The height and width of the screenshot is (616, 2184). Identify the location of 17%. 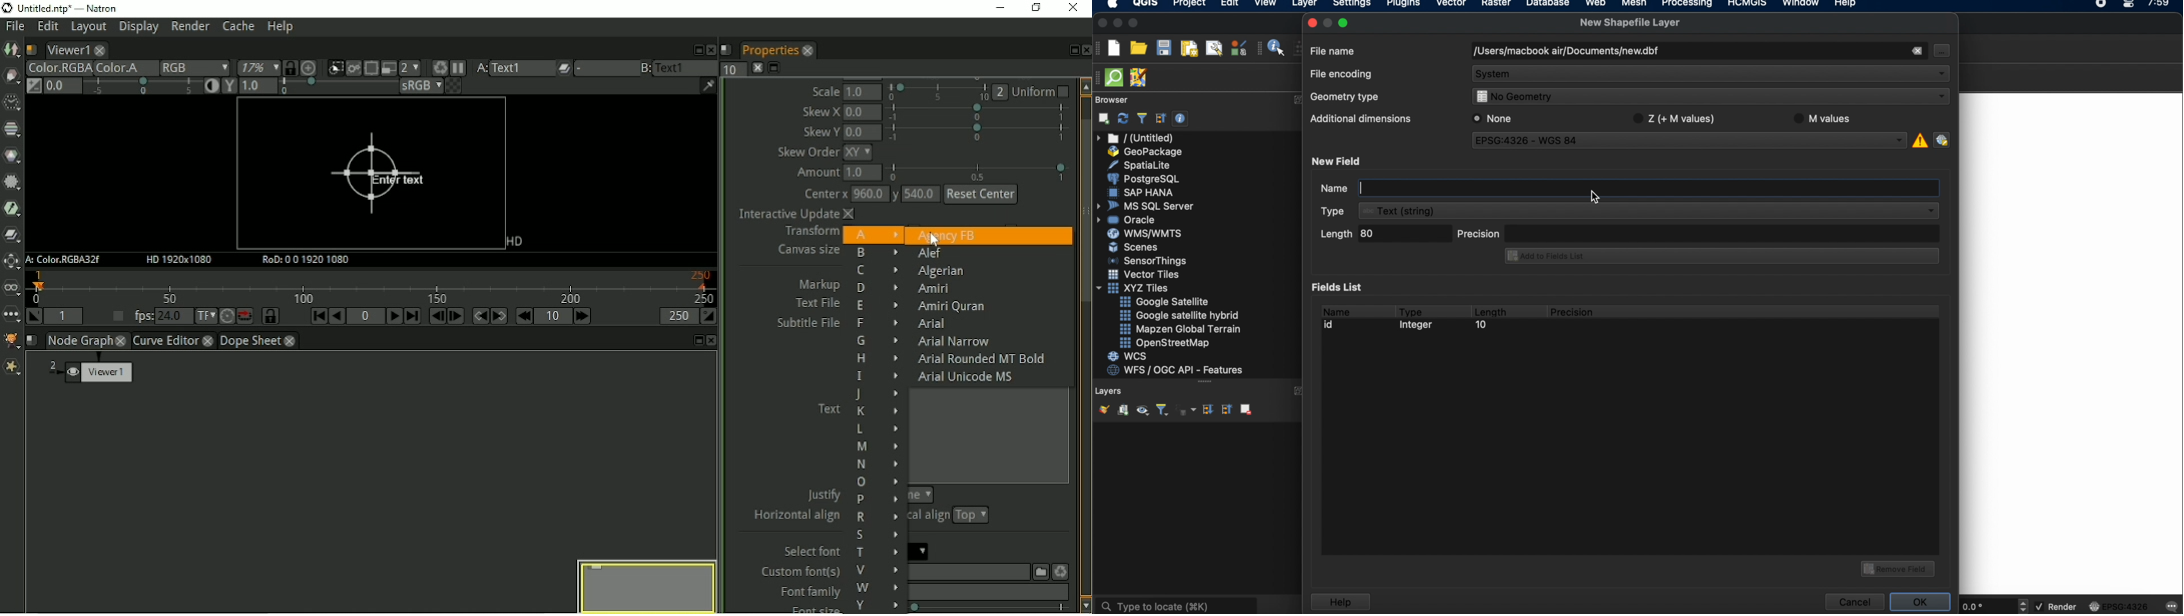
(257, 67).